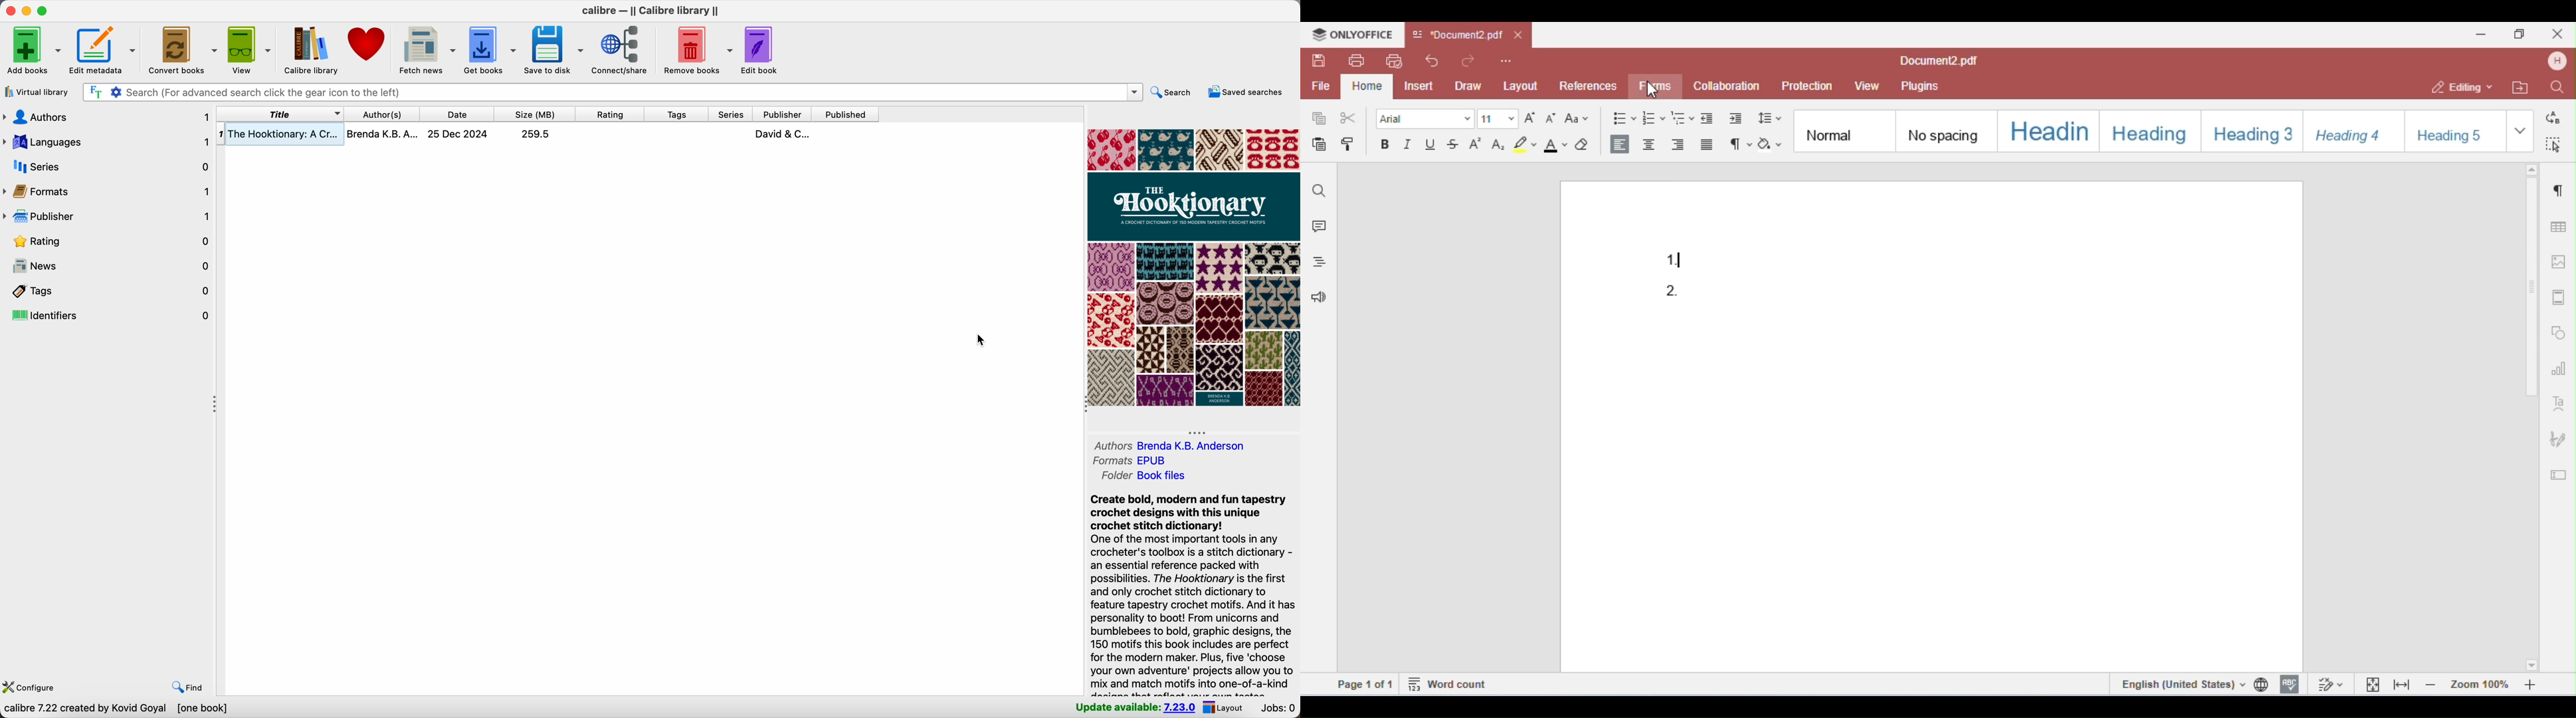 The width and height of the screenshot is (2576, 728). Describe the element at coordinates (980, 340) in the screenshot. I see `cursor` at that location.